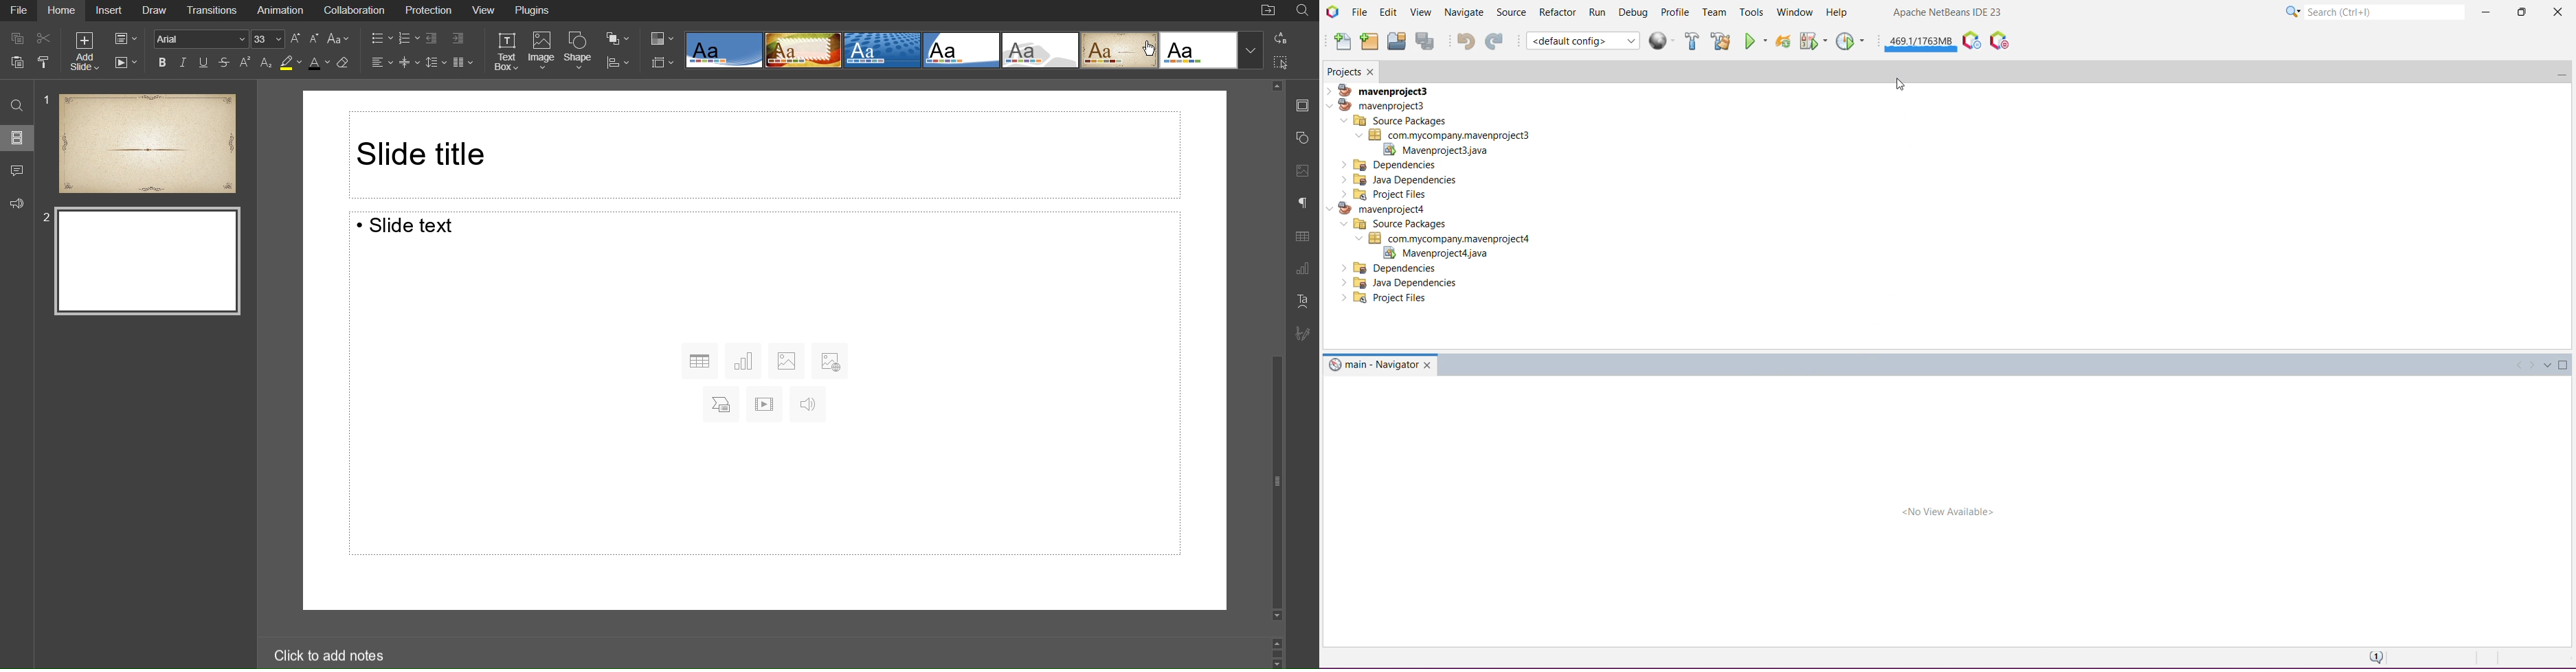 Image resolution: width=2576 pixels, height=672 pixels. What do you see at coordinates (16, 137) in the screenshot?
I see `Slides` at bounding box center [16, 137].